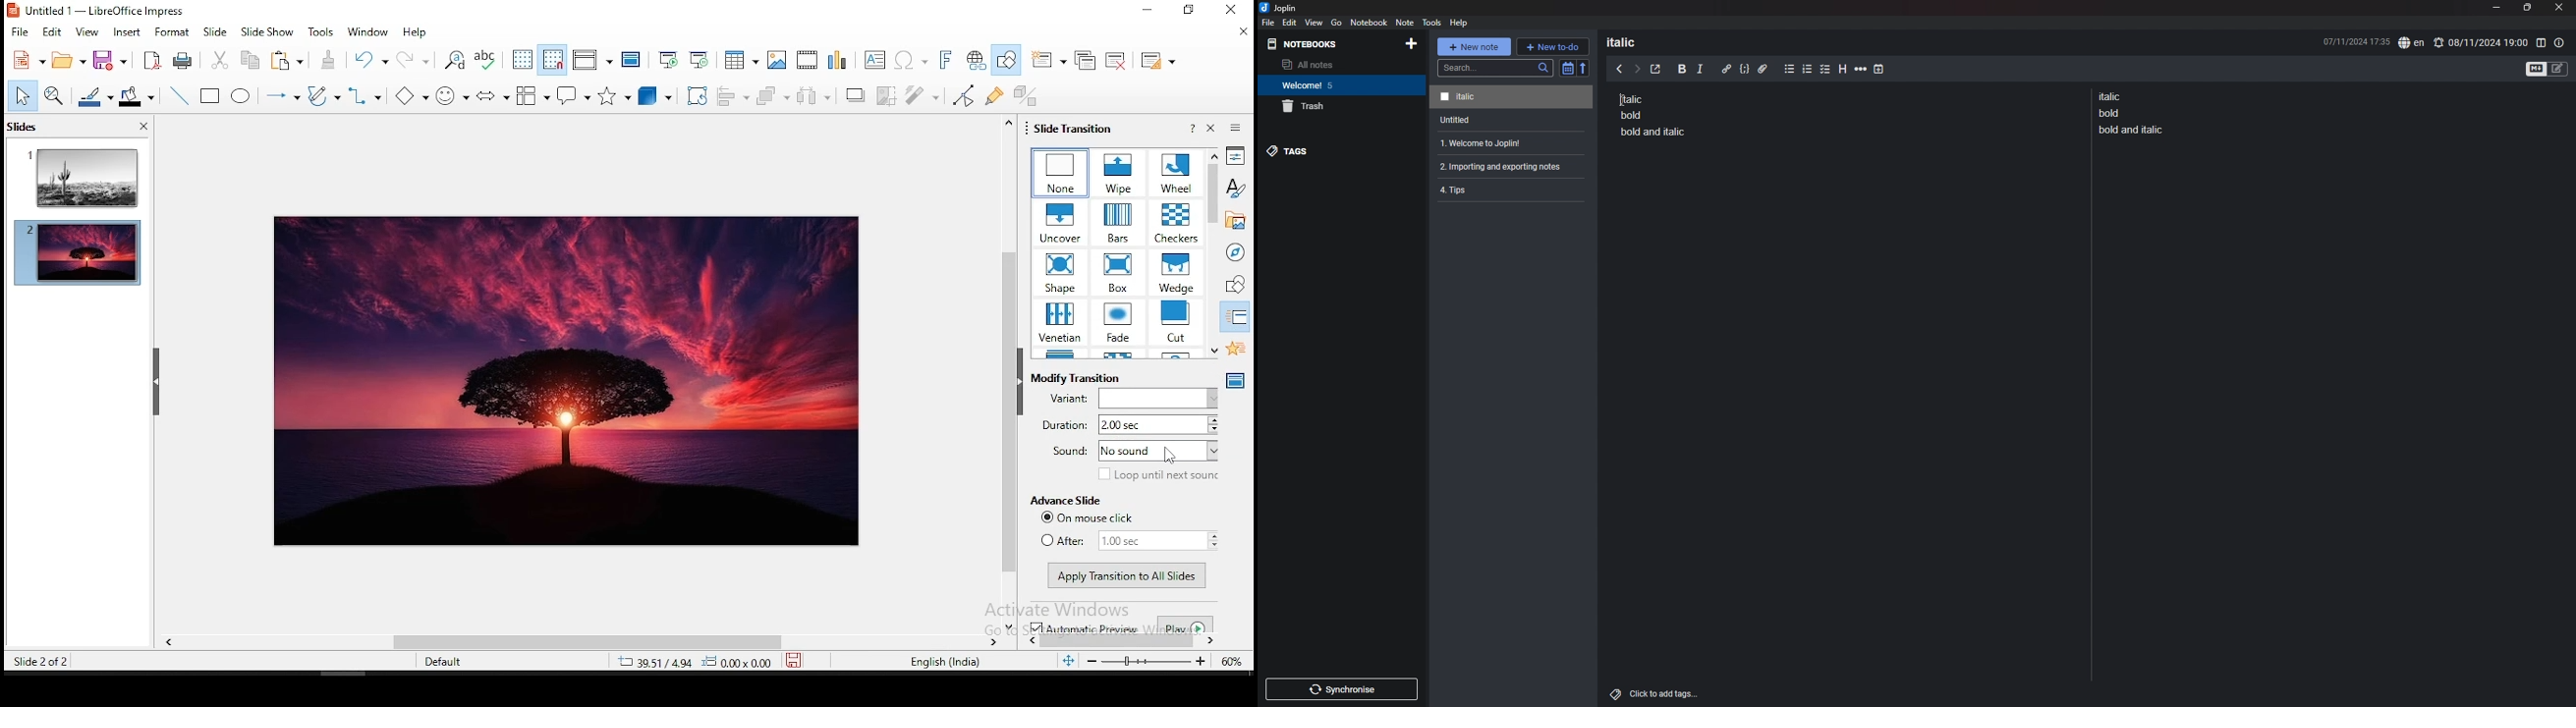 The width and height of the screenshot is (2576, 728). Describe the element at coordinates (1120, 323) in the screenshot. I see `transition effects` at that location.